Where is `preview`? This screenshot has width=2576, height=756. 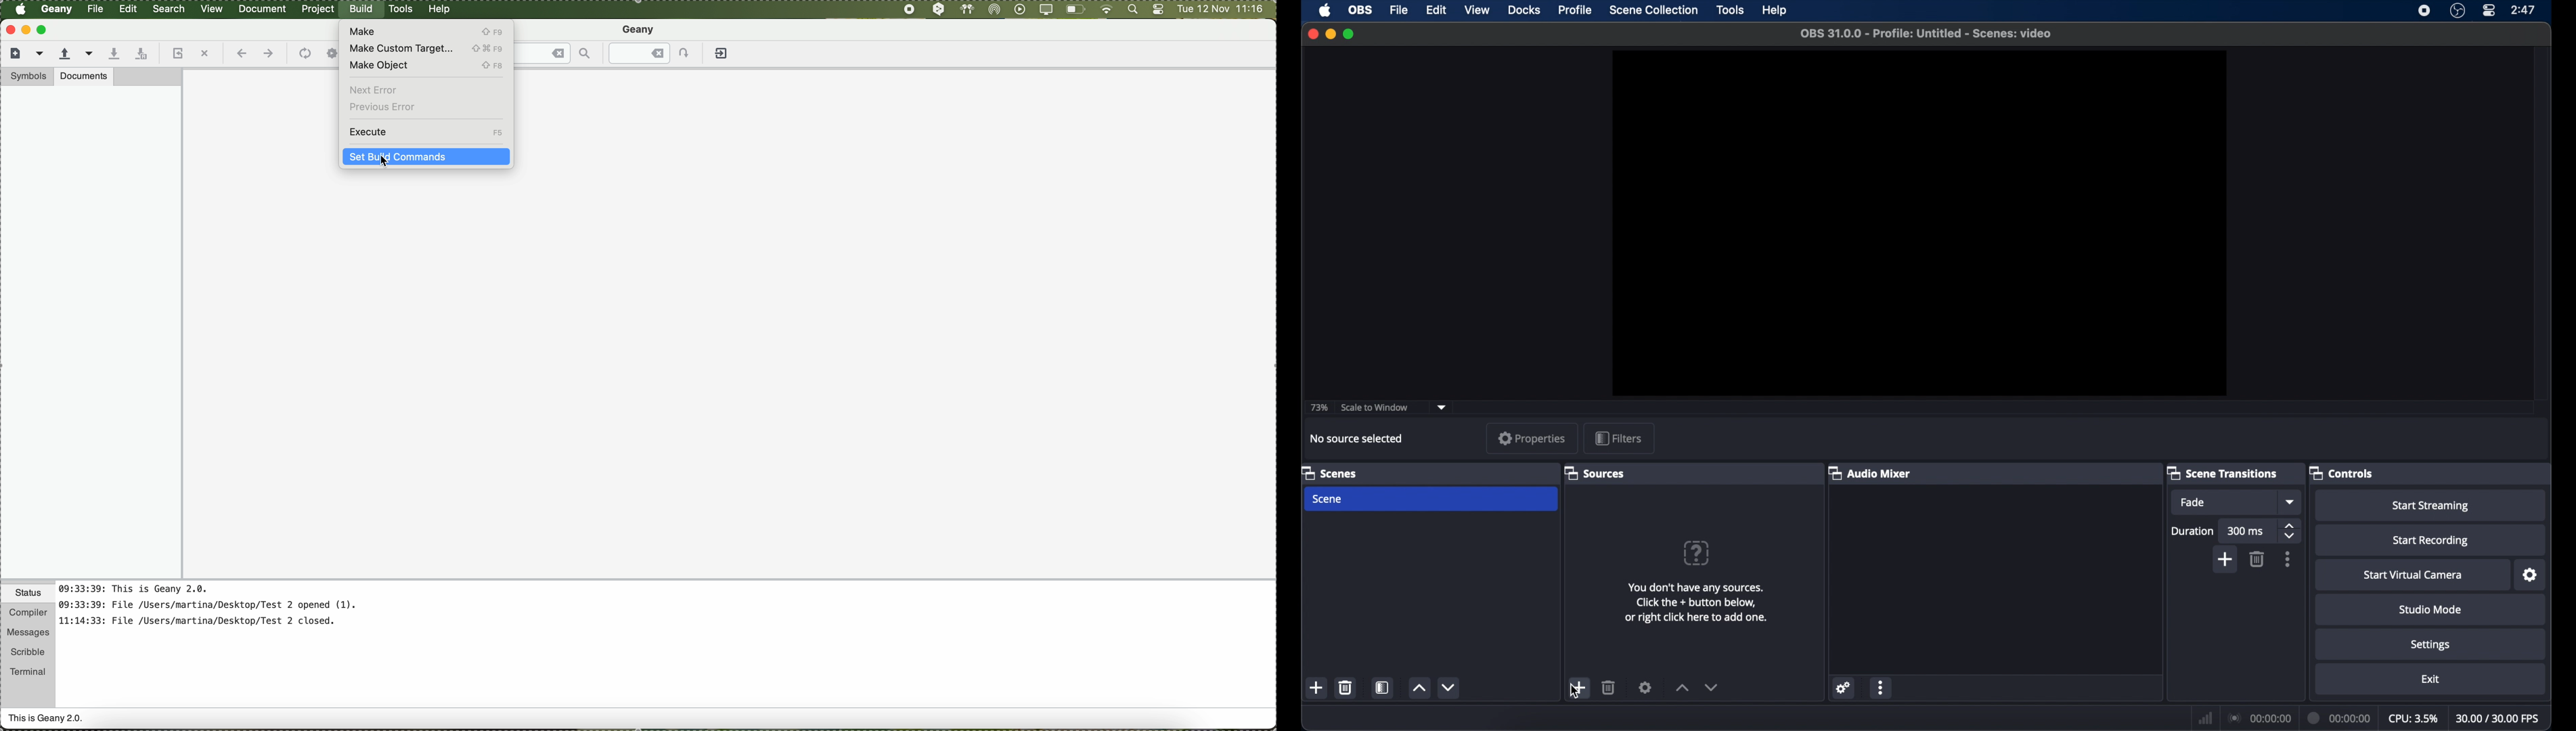 preview is located at coordinates (1917, 222).